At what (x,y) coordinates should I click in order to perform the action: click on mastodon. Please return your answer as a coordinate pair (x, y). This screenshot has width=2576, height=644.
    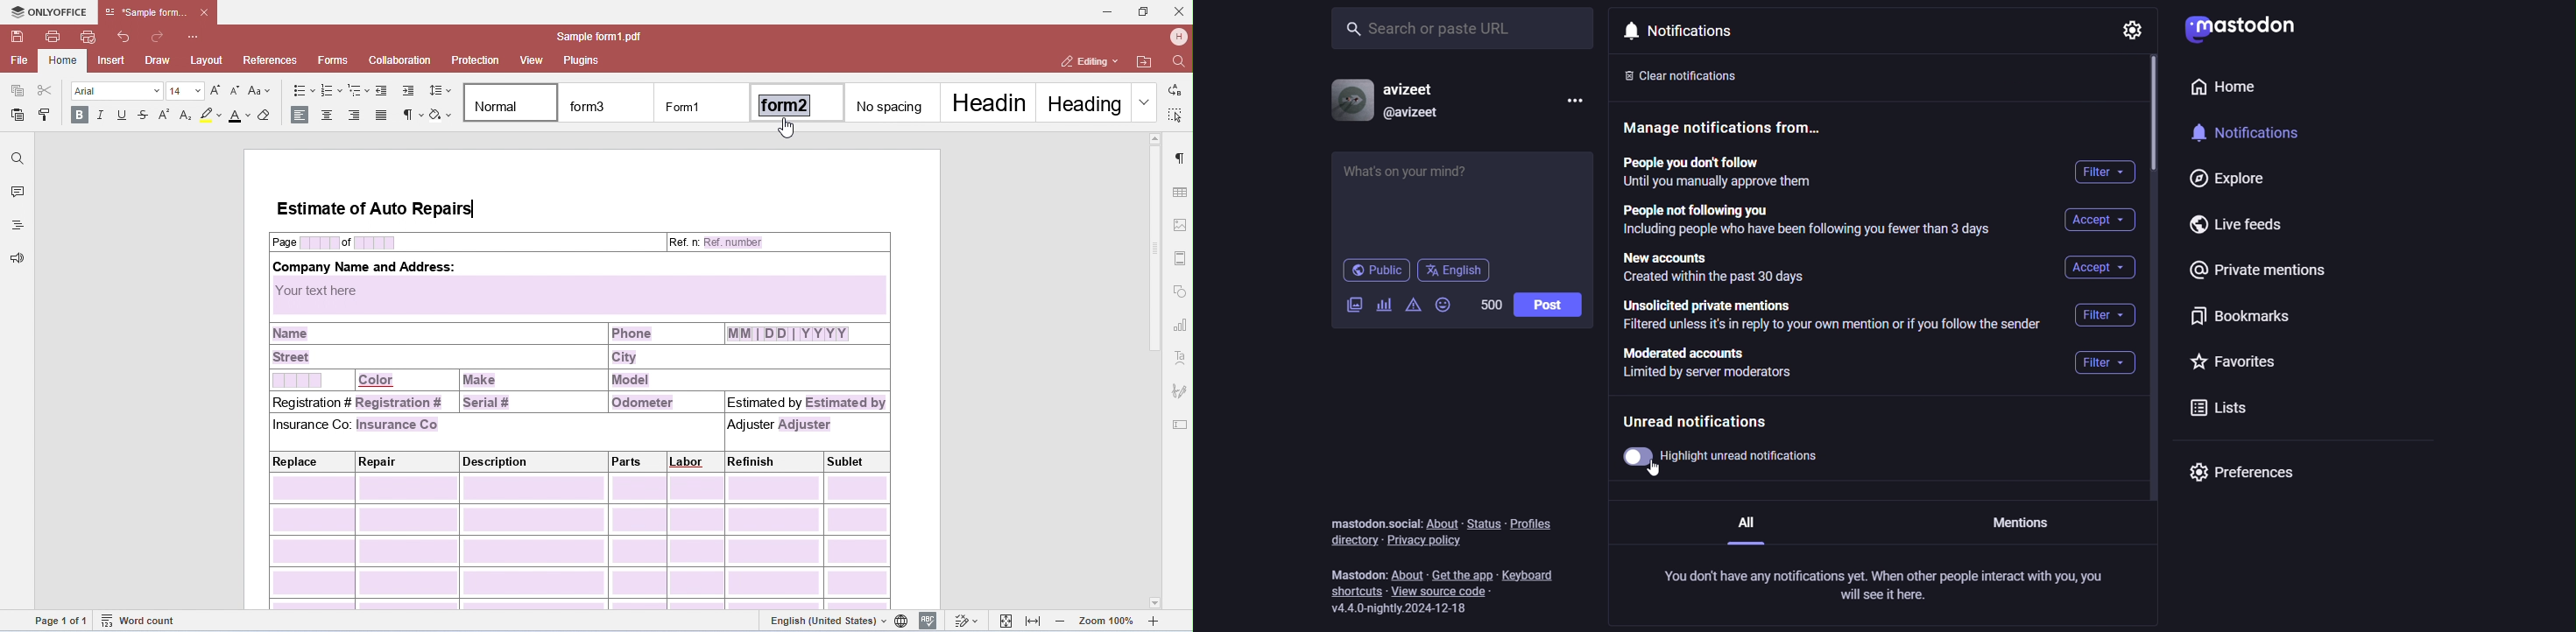
    Looking at the image, I should click on (1360, 573).